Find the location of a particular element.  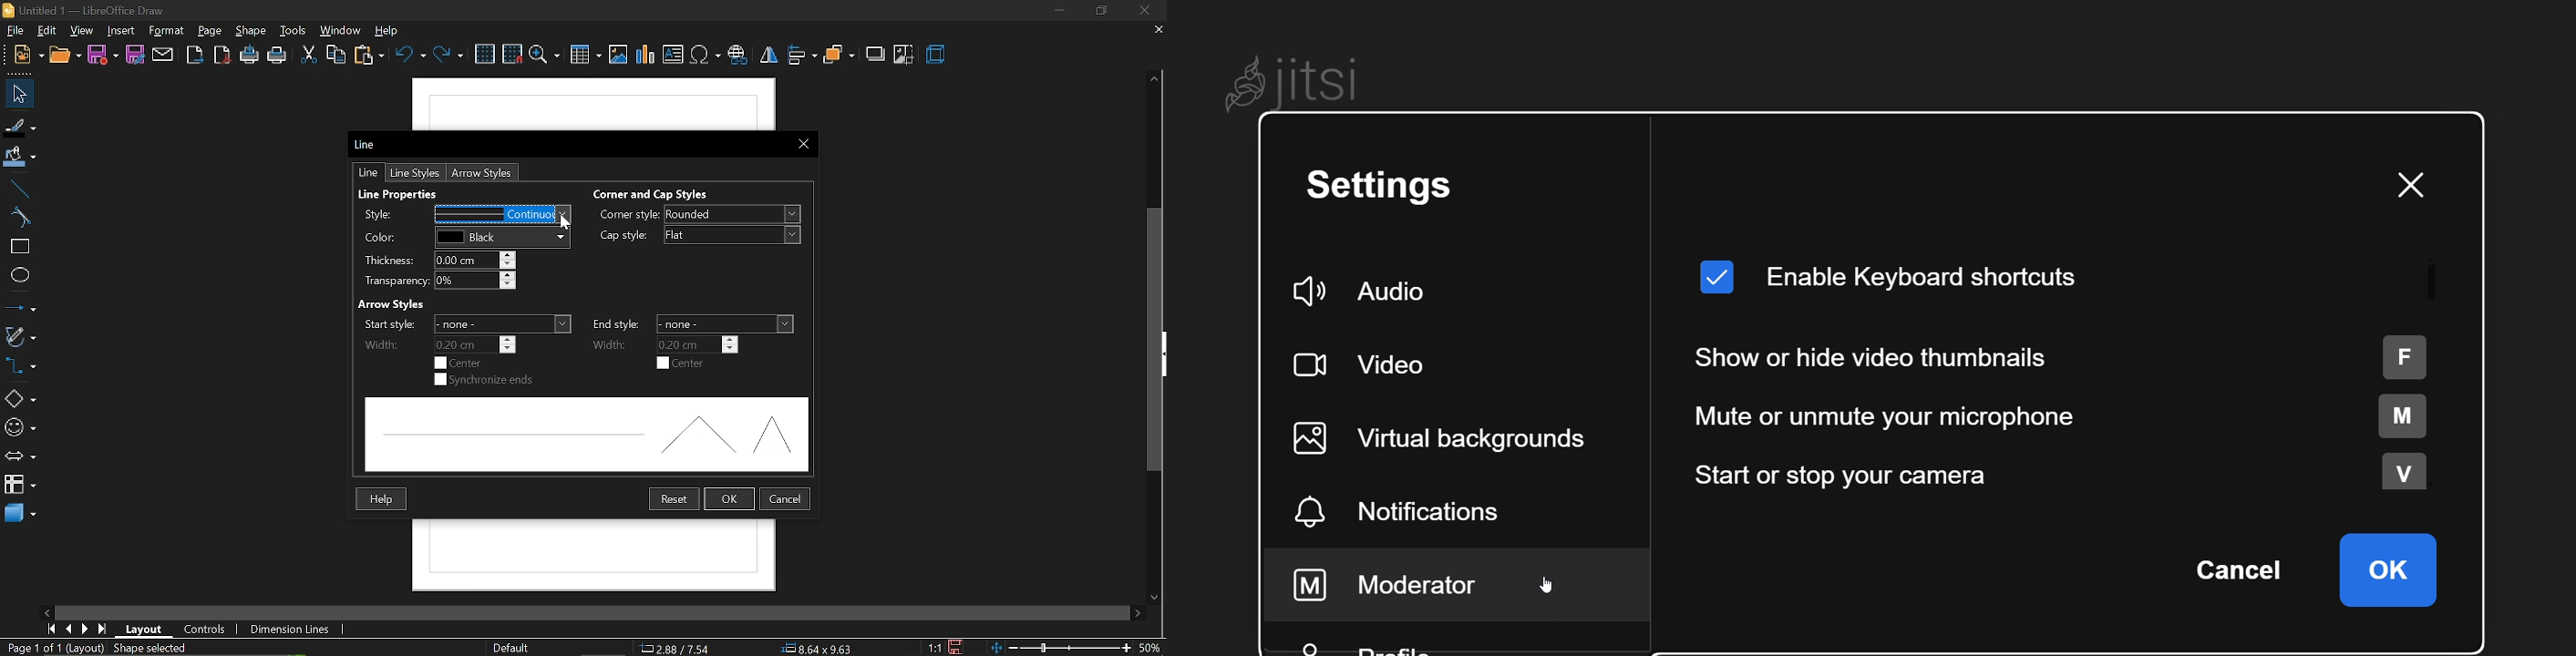

zoom change is located at coordinates (1078, 648).